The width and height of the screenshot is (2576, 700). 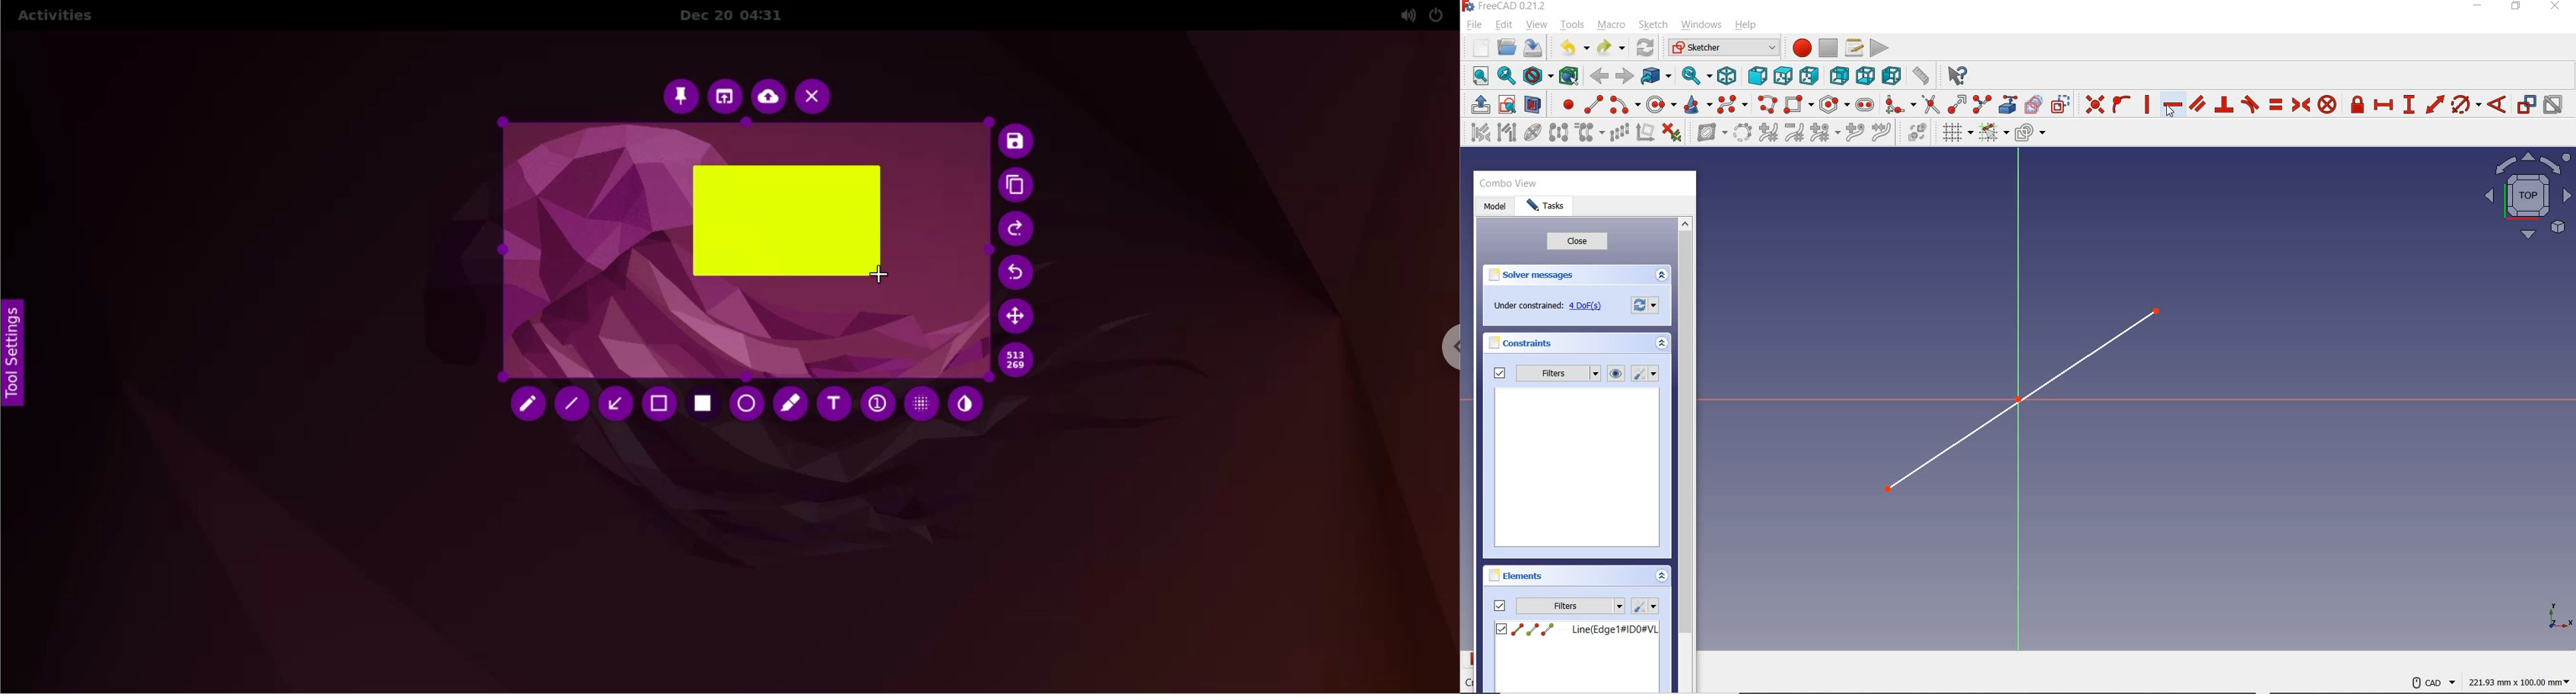 What do you see at coordinates (1957, 133) in the screenshot?
I see `TOGGLE GRID` at bounding box center [1957, 133].